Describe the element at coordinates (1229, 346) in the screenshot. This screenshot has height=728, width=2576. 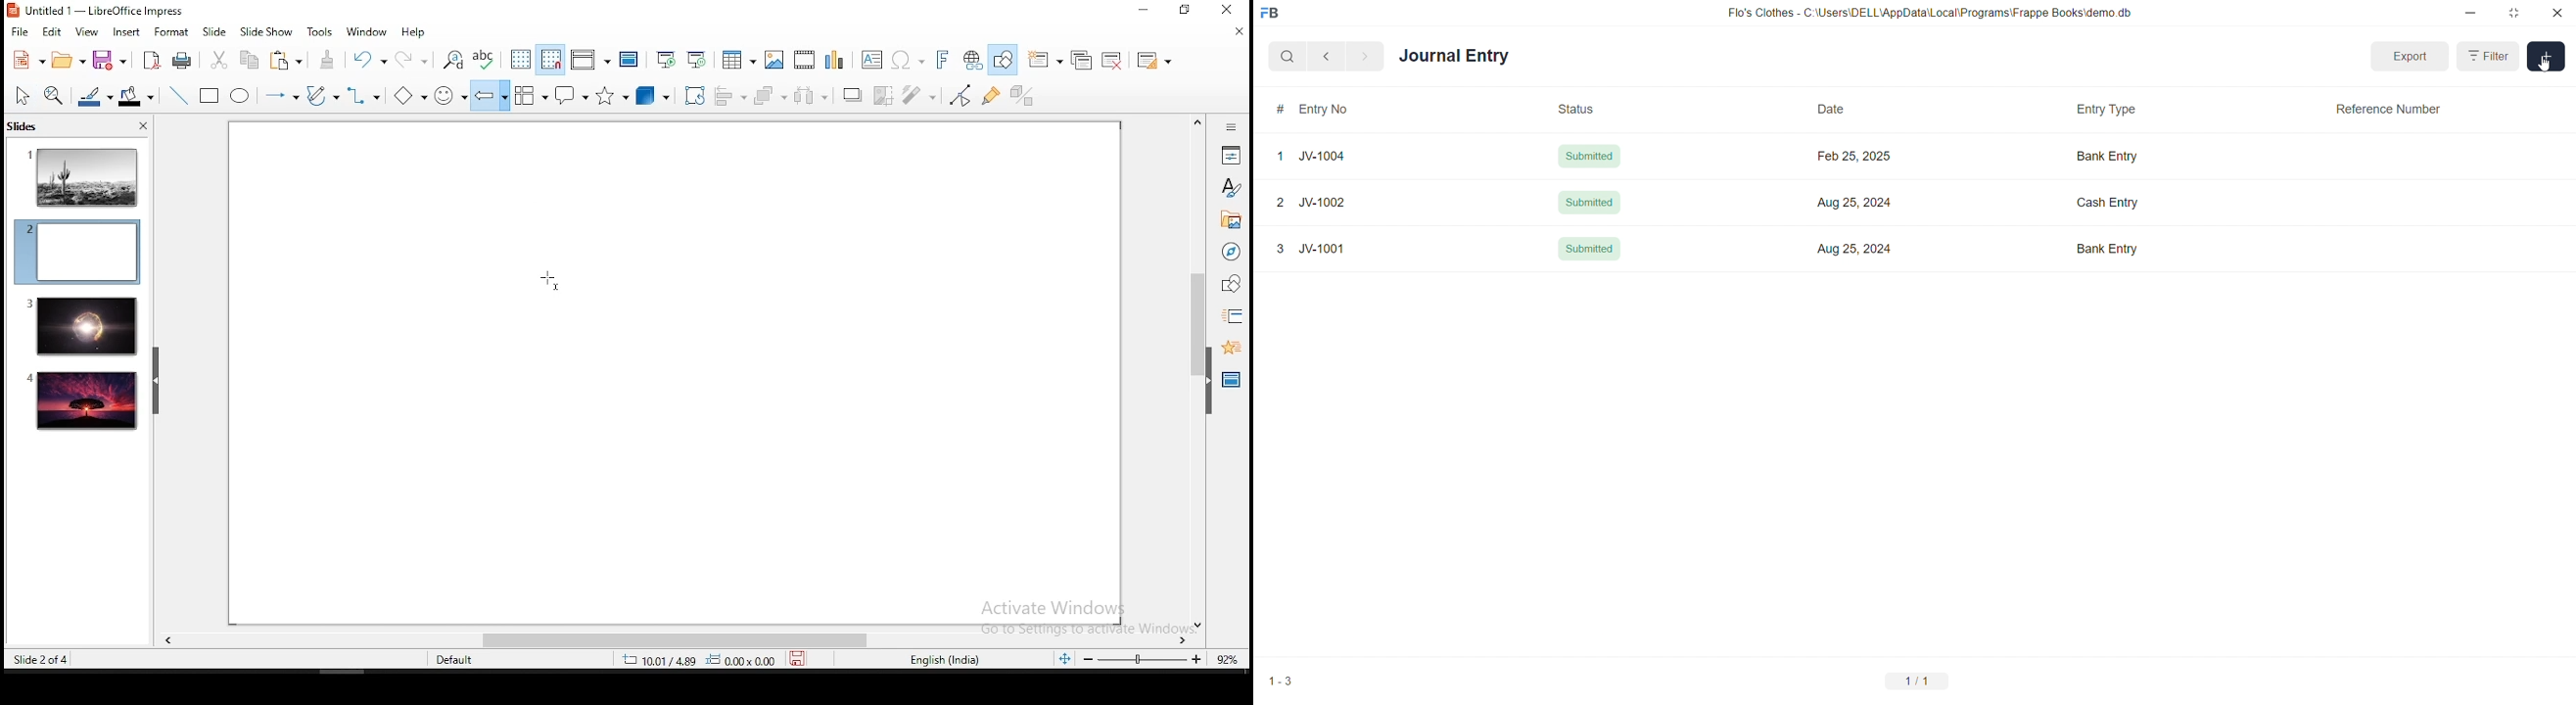
I see `animation` at that location.